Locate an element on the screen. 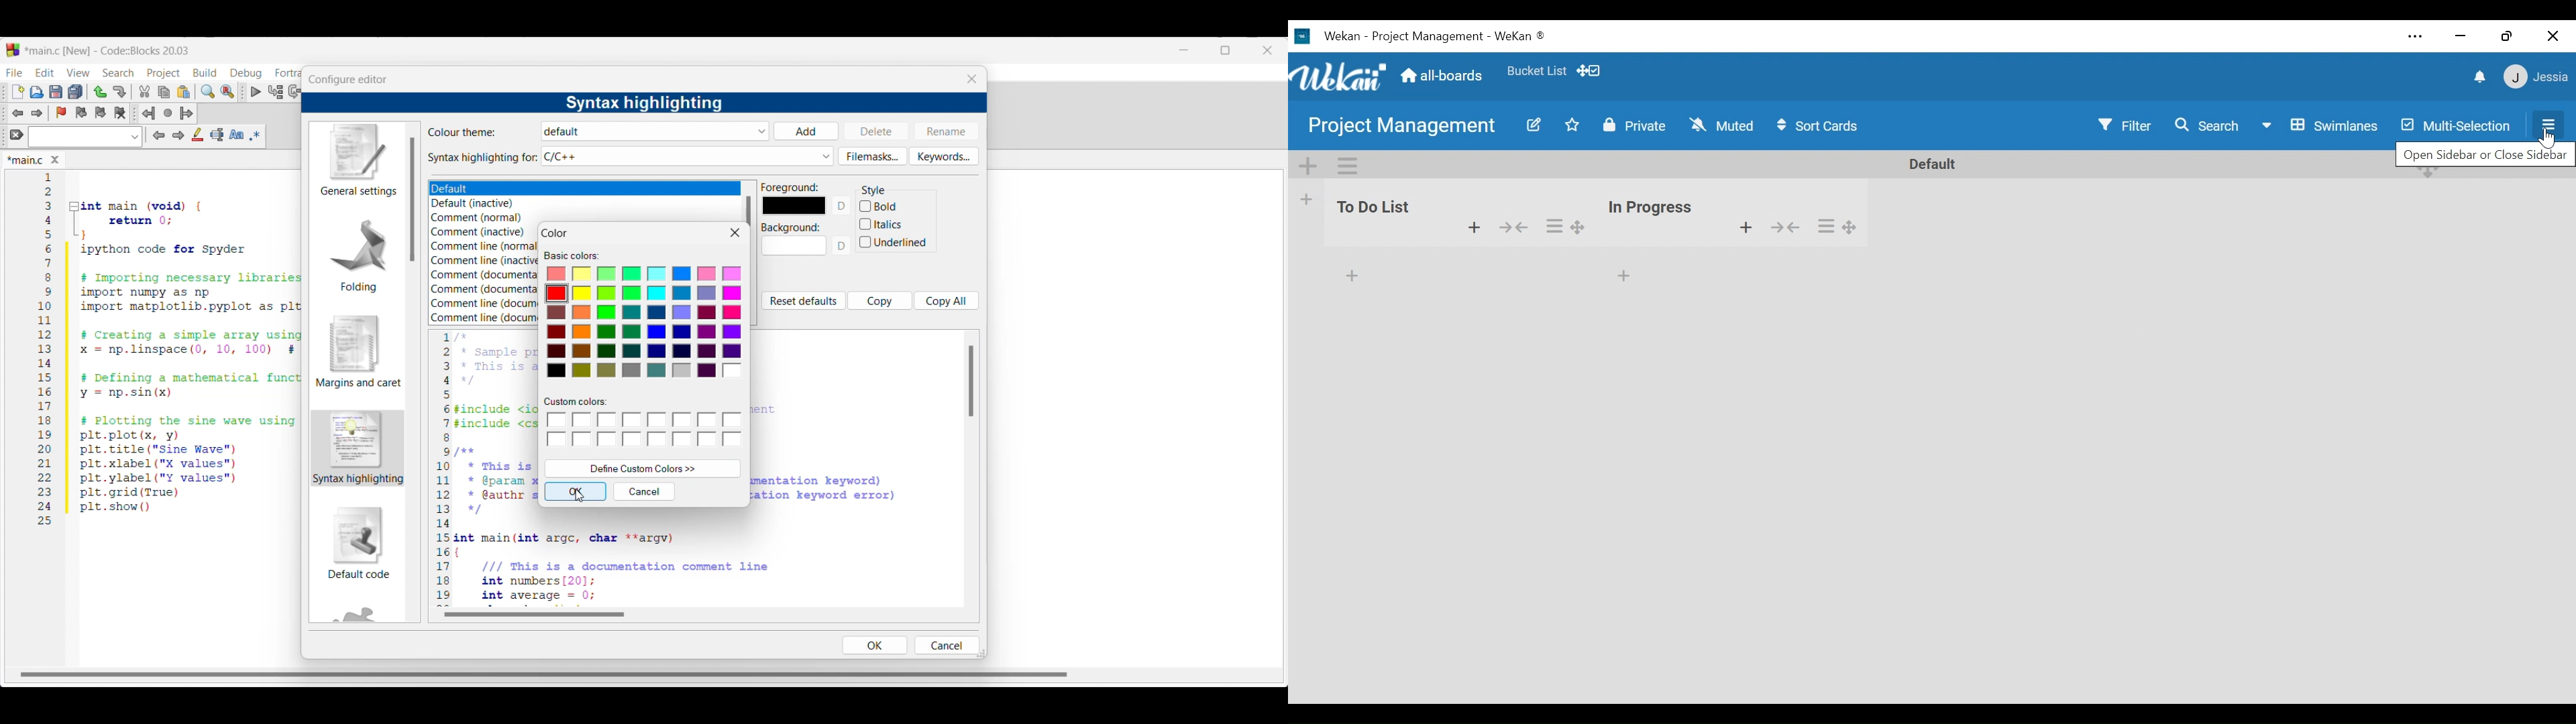  Sample code is located at coordinates (486, 469).